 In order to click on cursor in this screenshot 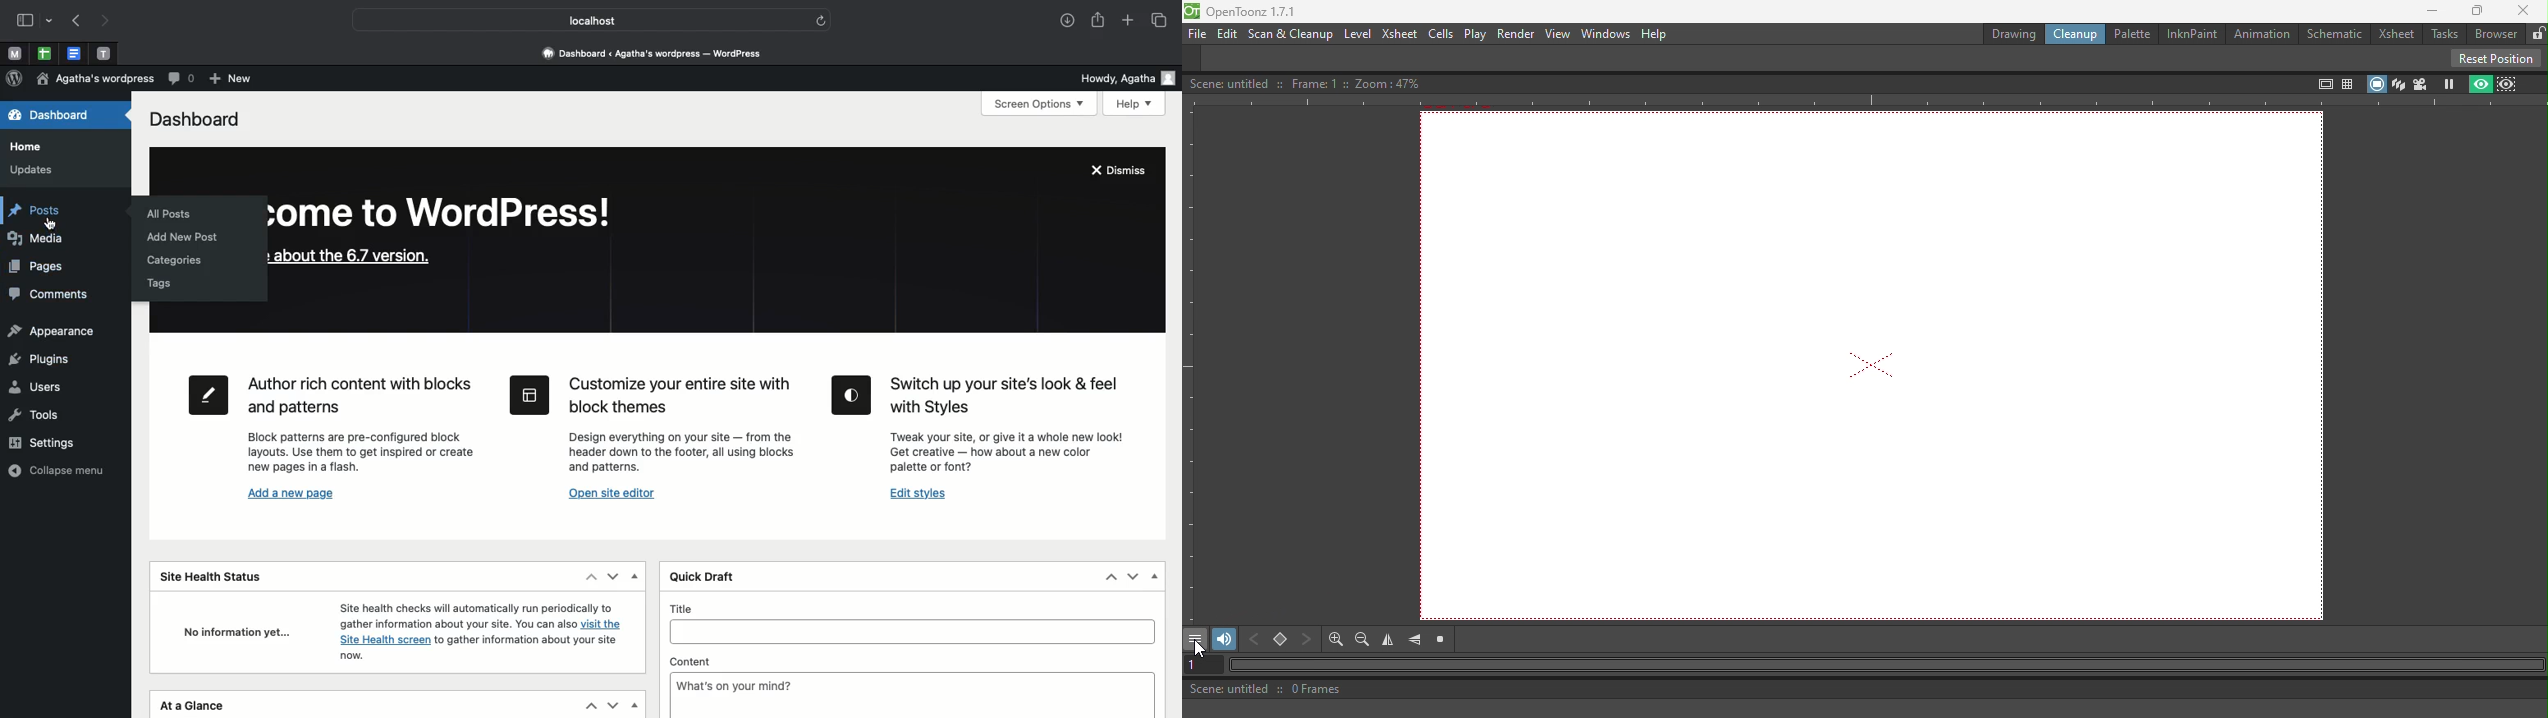, I will do `click(1201, 648)`.